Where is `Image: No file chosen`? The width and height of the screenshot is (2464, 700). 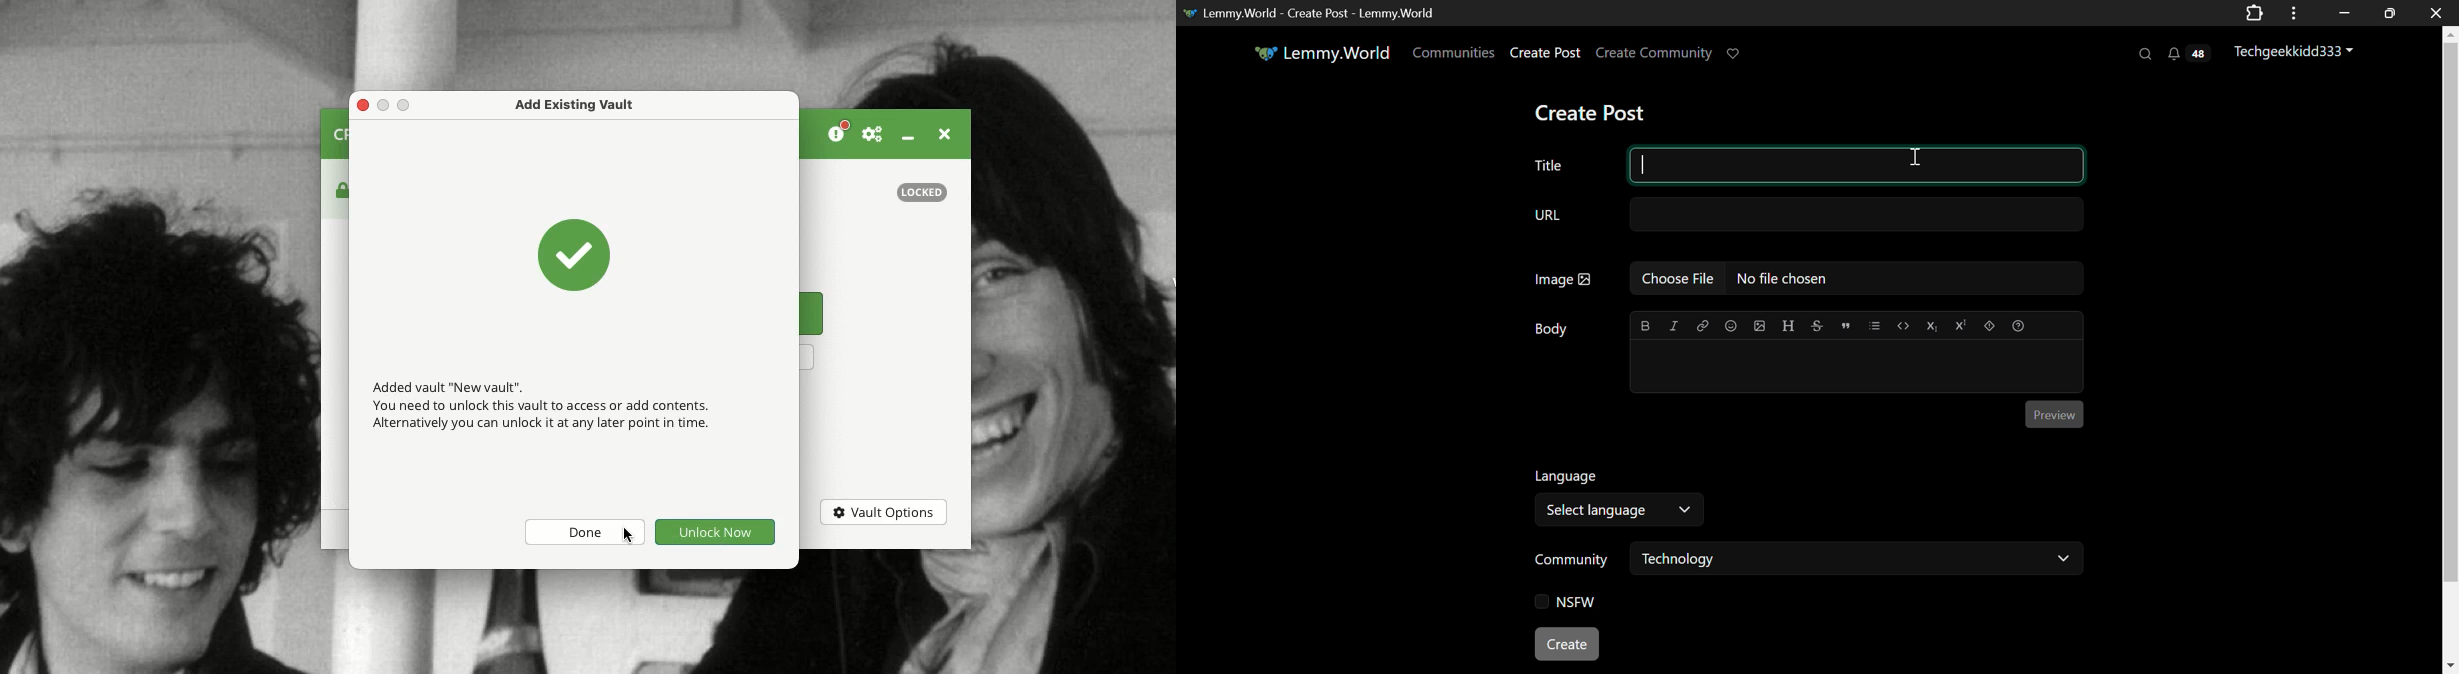
Image: No file chosen is located at coordinates (1818, 278).